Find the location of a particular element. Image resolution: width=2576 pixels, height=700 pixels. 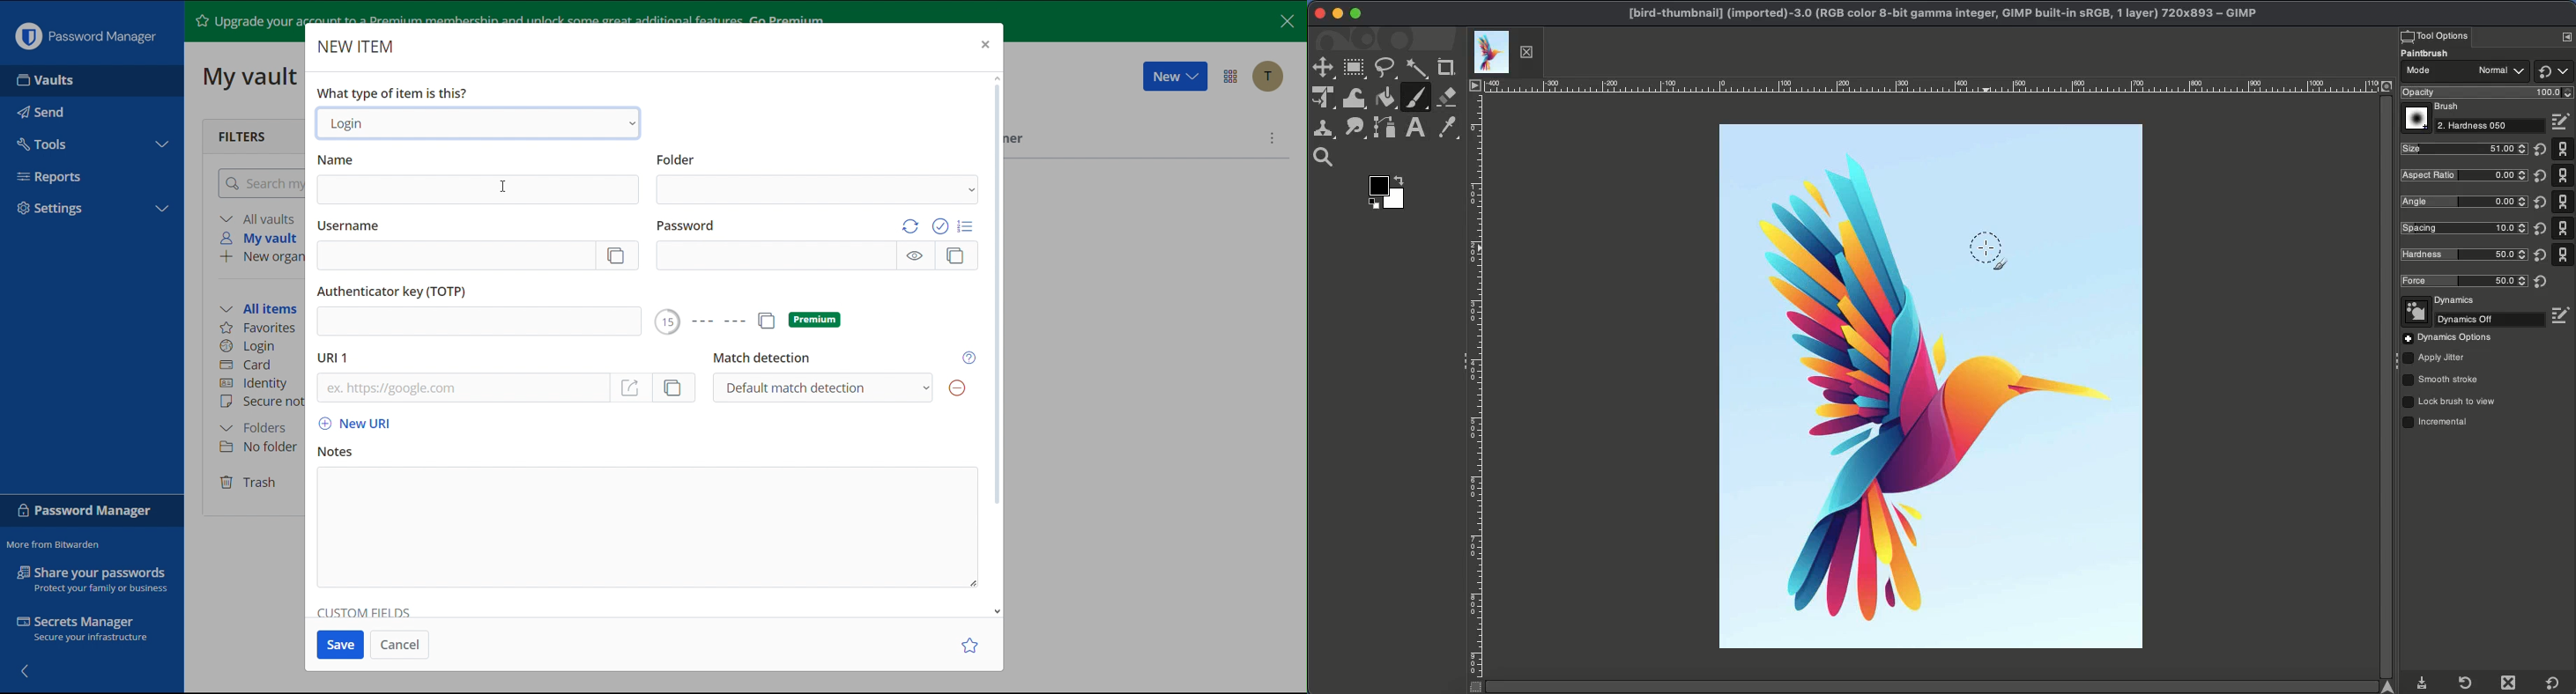

No folder is located at coordinates (258, 449).